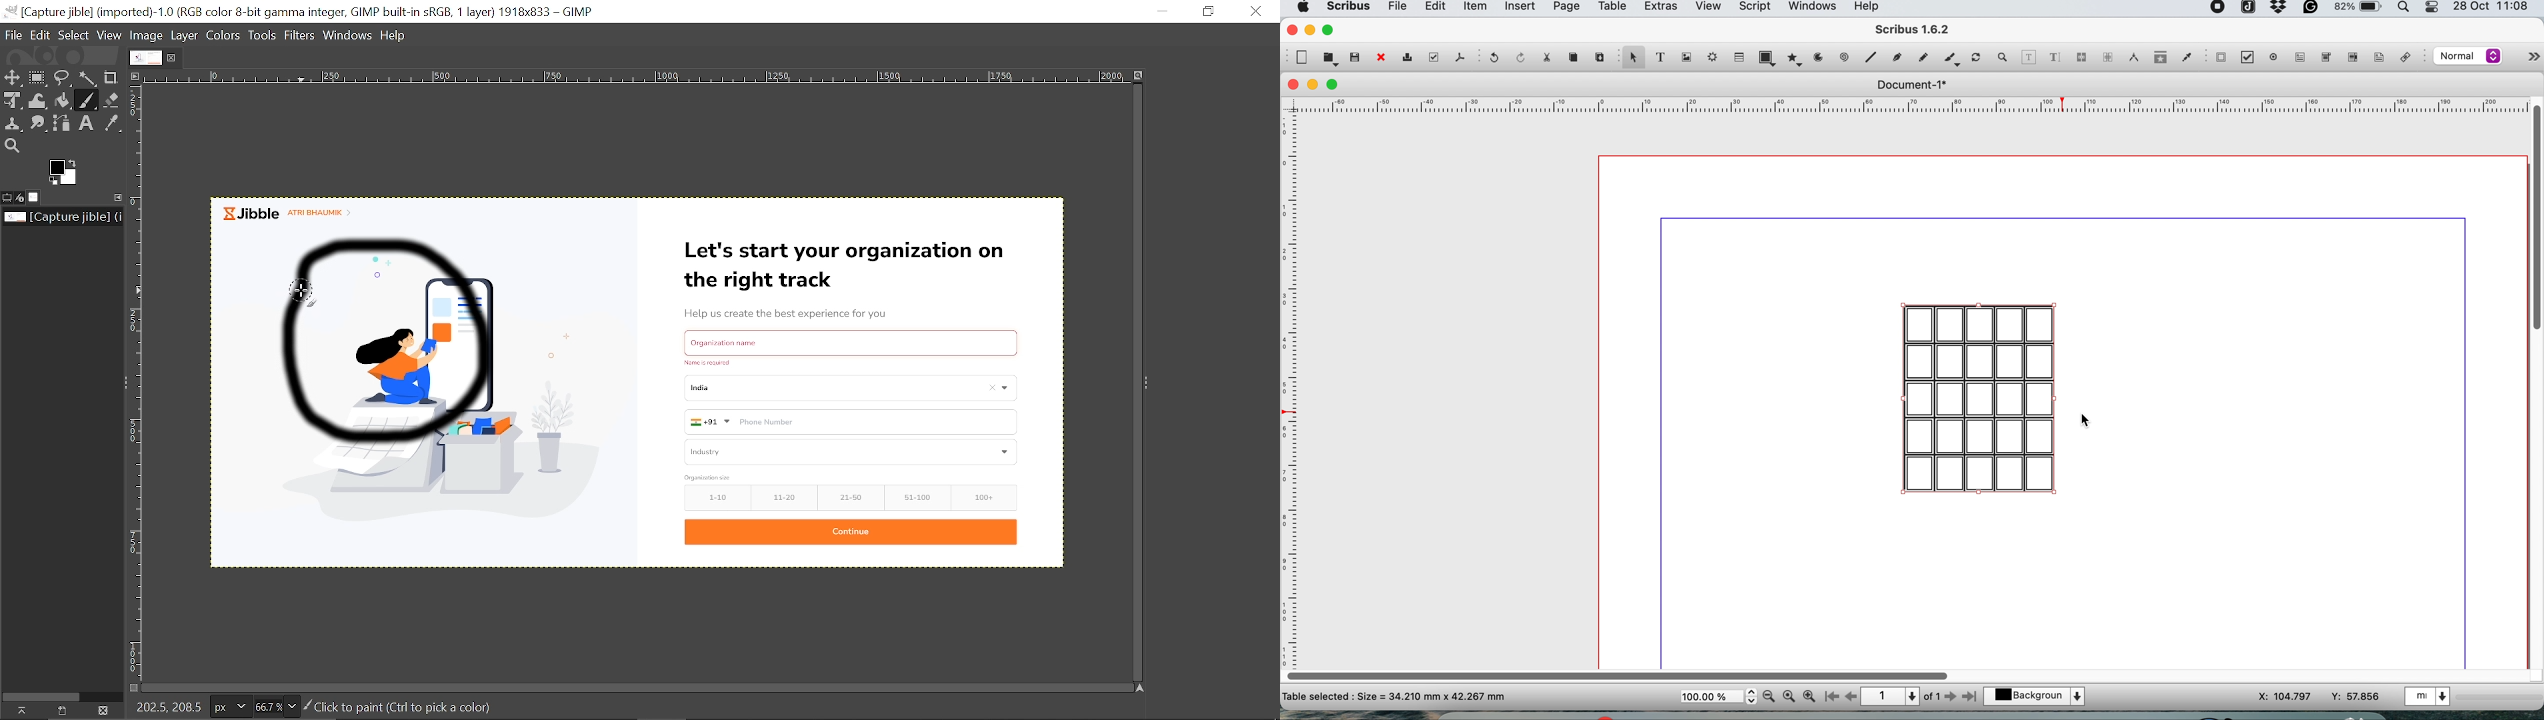  Describe the element at coordinates (1395, 696) in the screenshot. I see `text` at that location.